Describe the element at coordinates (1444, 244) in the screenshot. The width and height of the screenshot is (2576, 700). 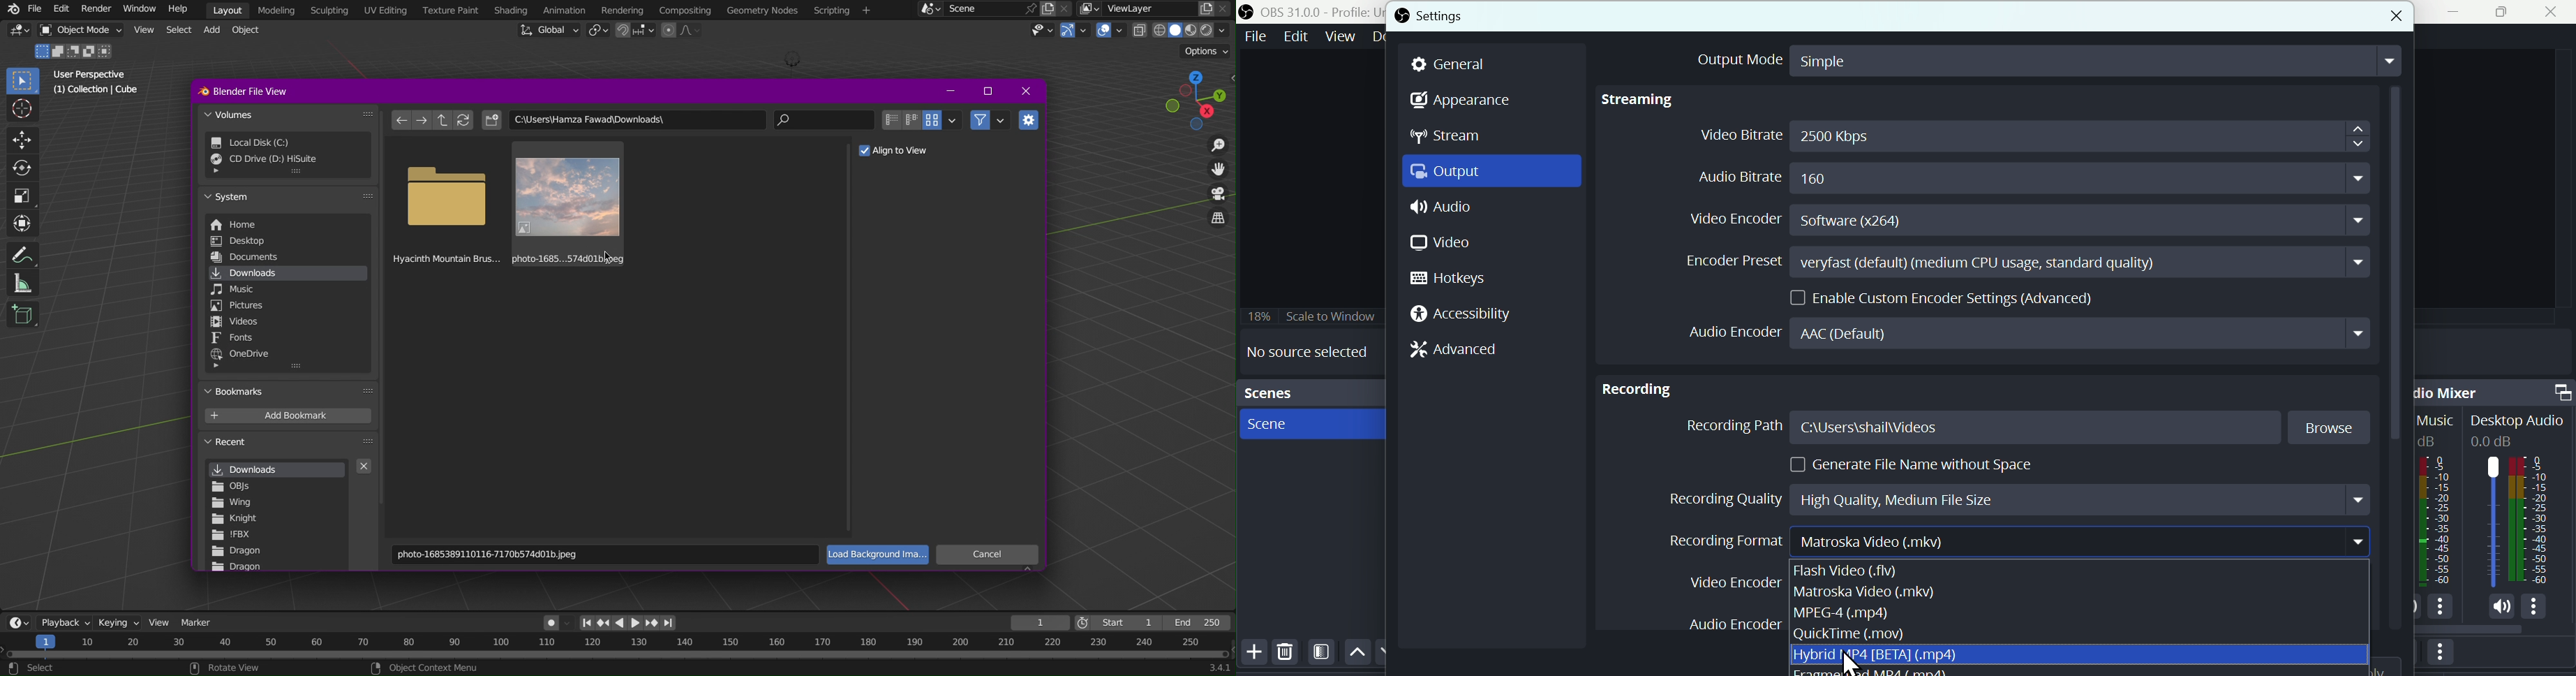
I see `Video` at that location.